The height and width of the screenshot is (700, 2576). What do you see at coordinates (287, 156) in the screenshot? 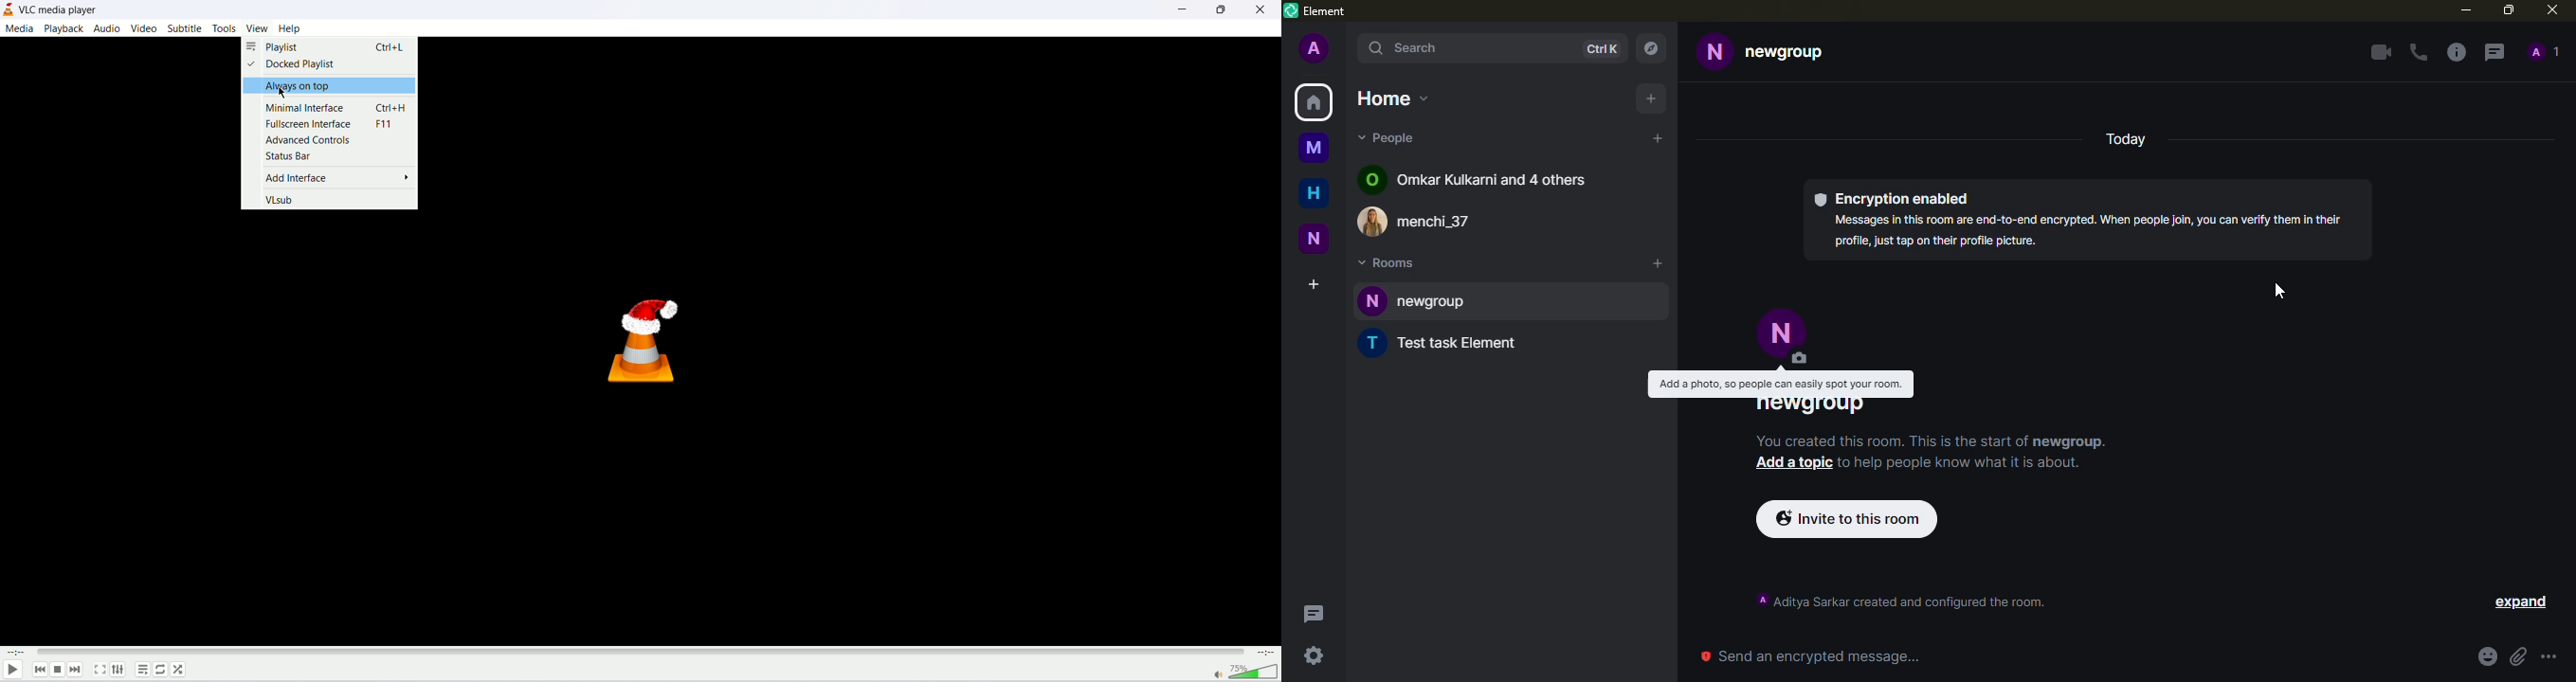
I see `status bar` at bounding box center [287, 156].